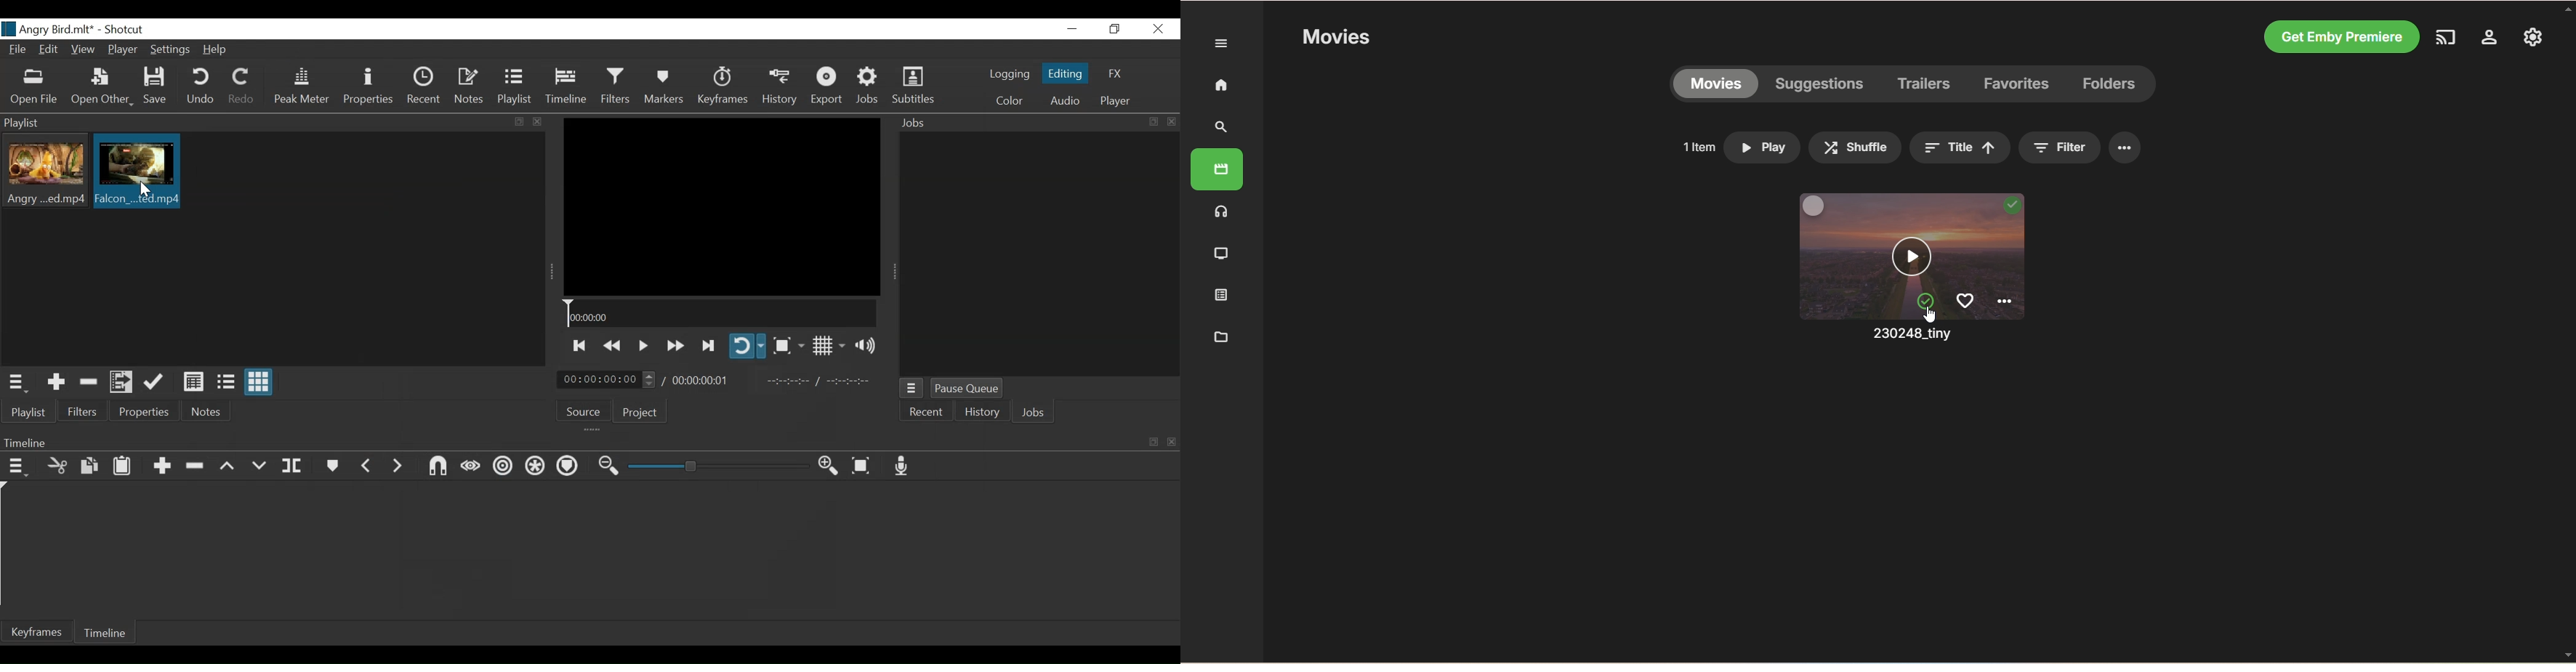 The image size is (2576, 672). Describe the element at coordinates (722, 86) in the screenshot. I see `Keyframes` at that location.